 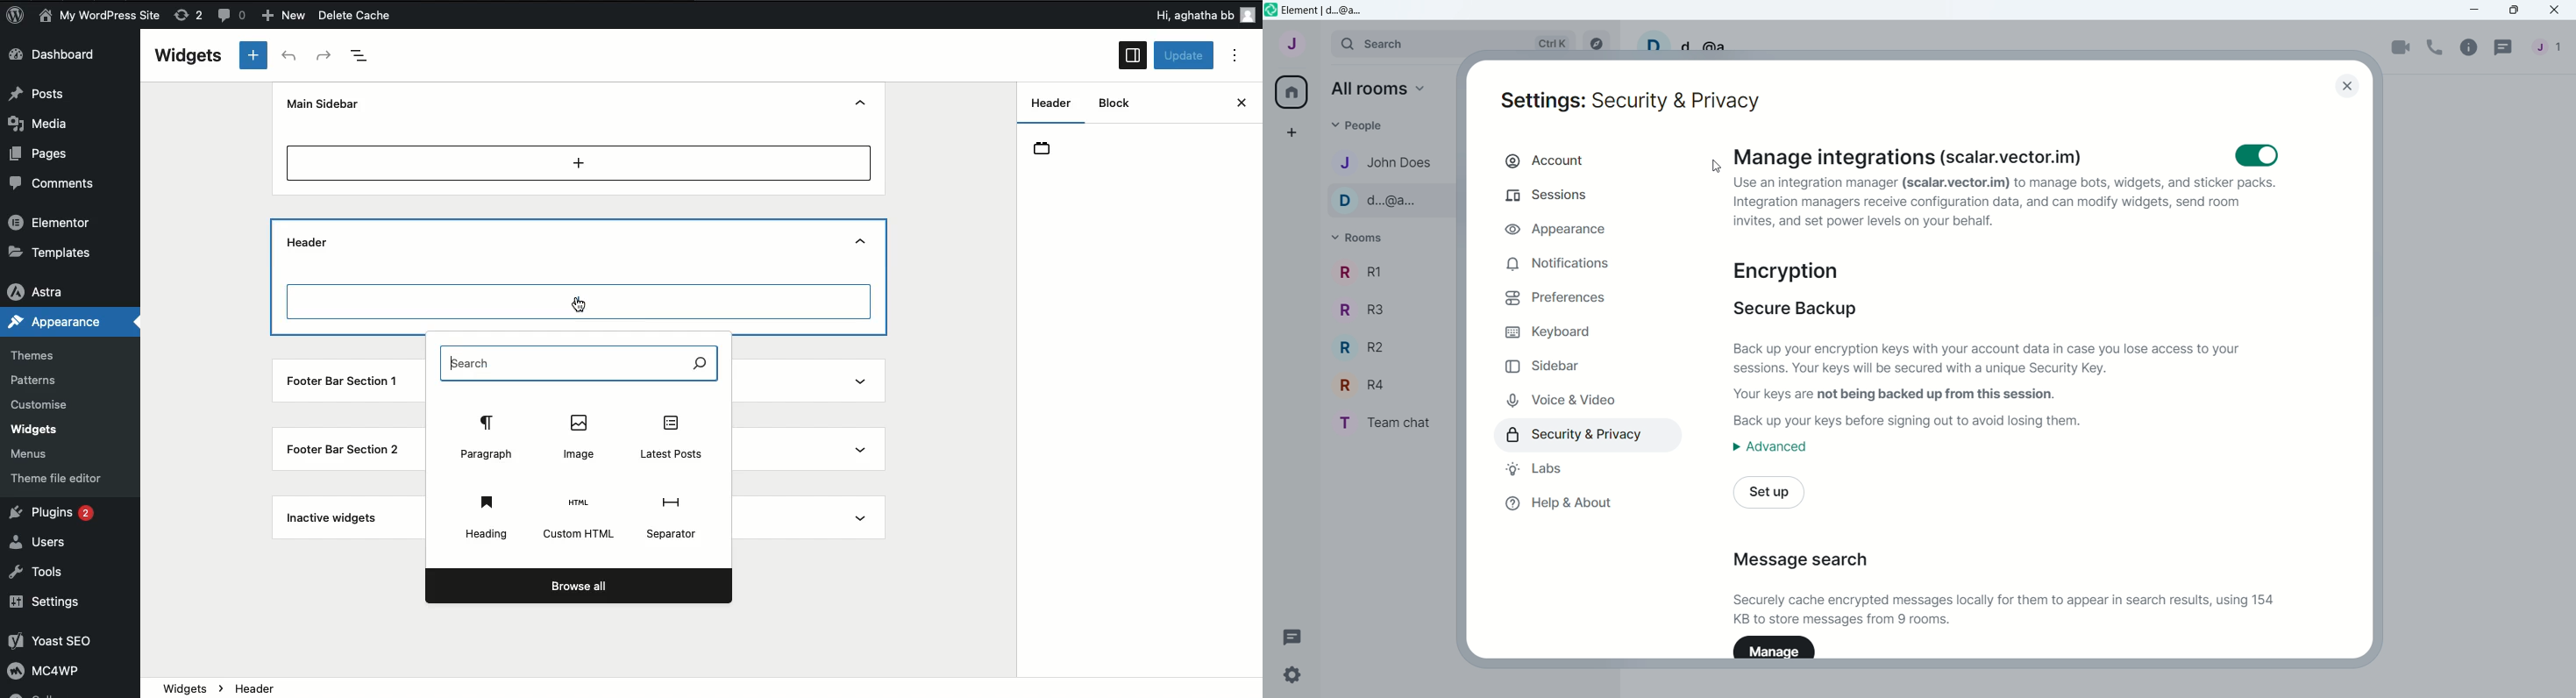 I want to click on logo, so click(x=21, y=18).